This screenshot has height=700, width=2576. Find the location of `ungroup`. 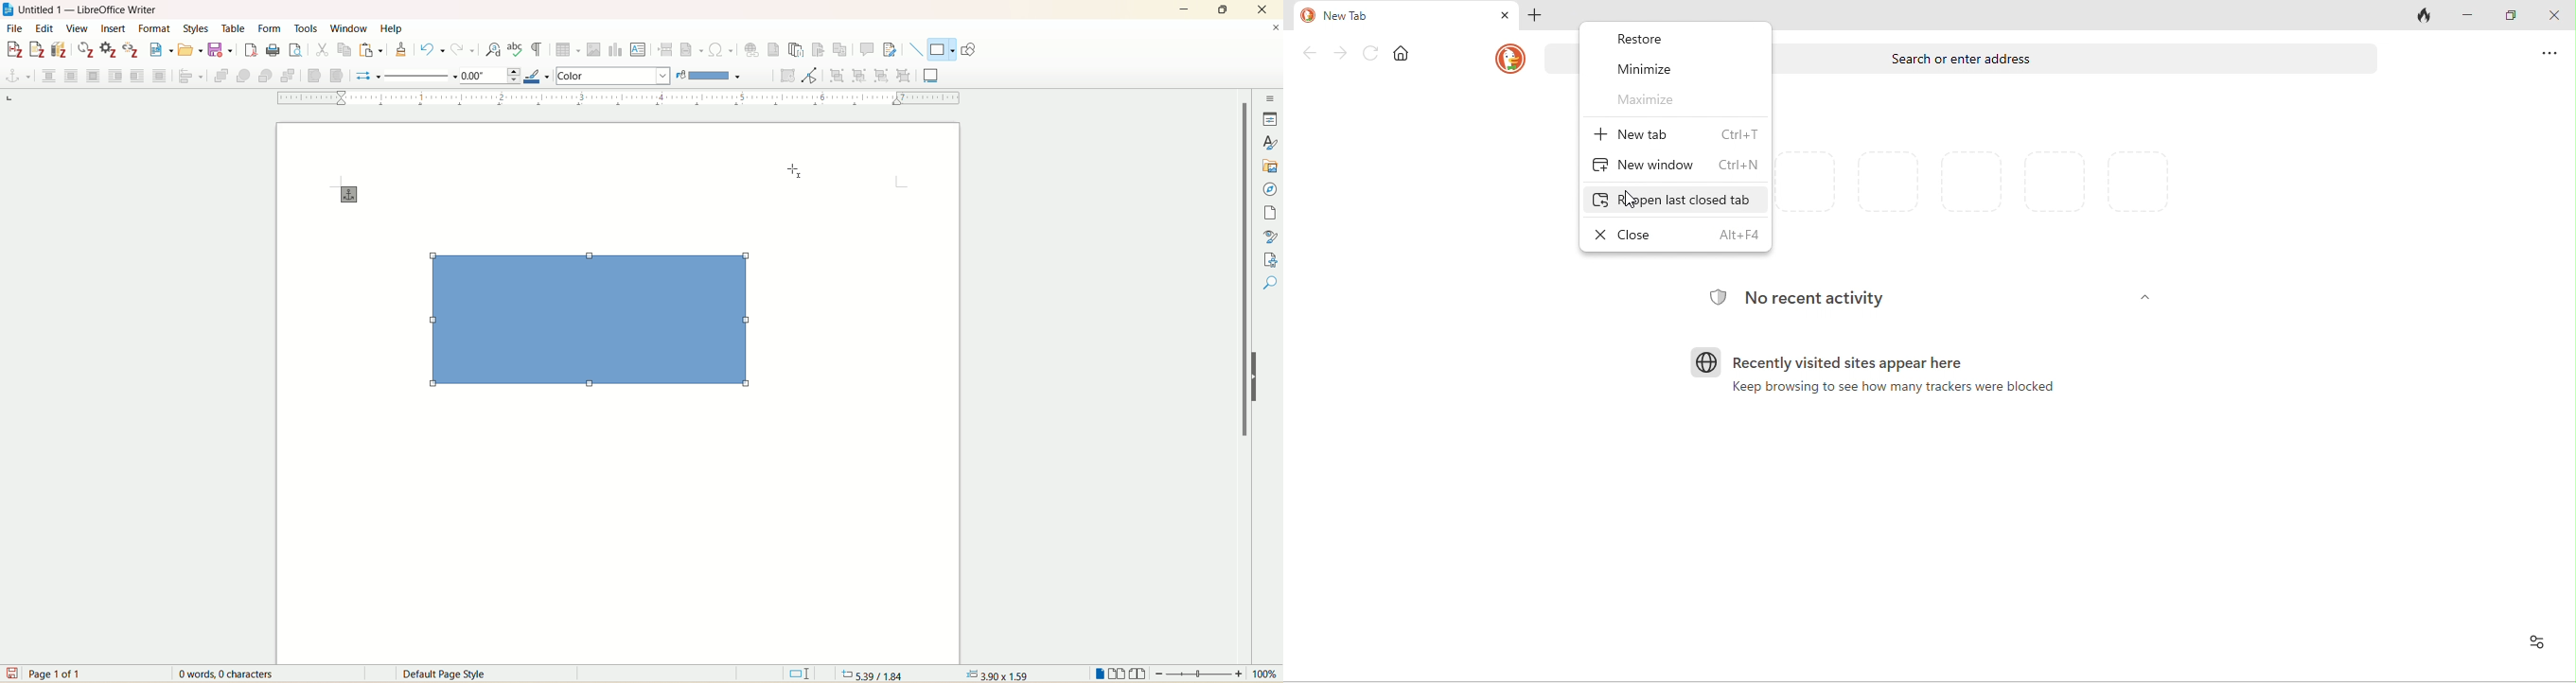

ungroup is located at coordinates (903, 76).